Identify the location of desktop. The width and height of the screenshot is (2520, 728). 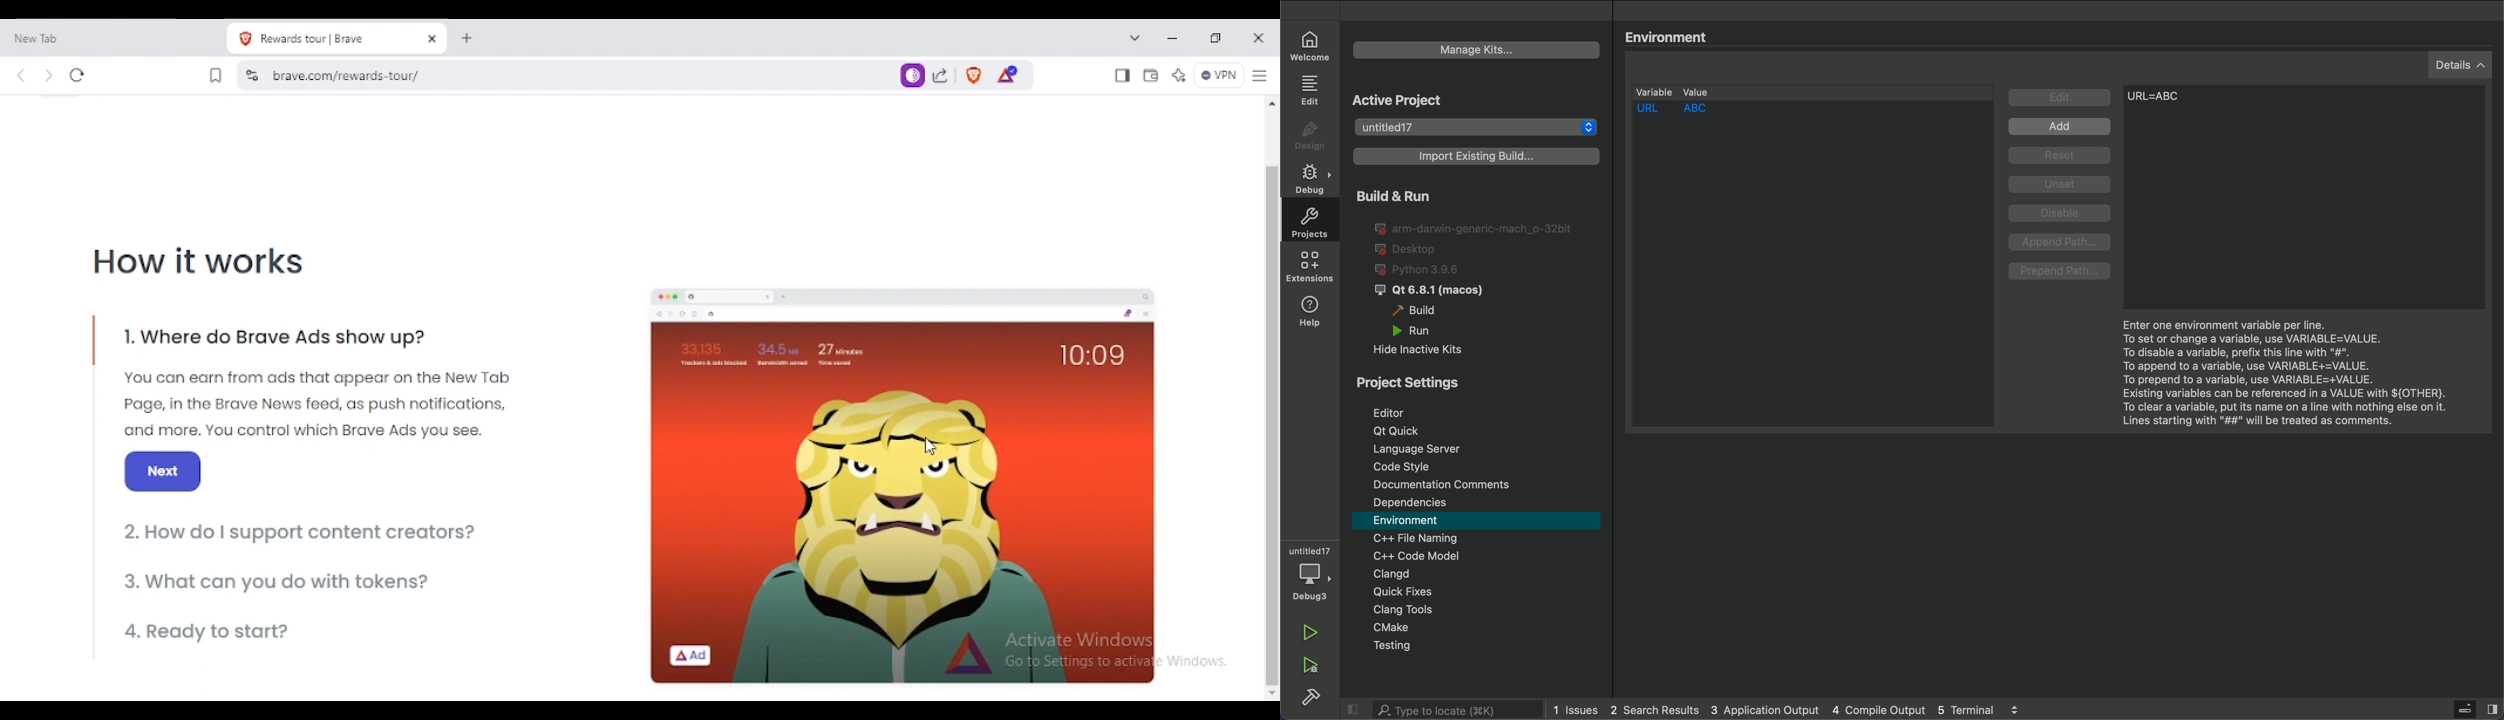
(1409, 250).